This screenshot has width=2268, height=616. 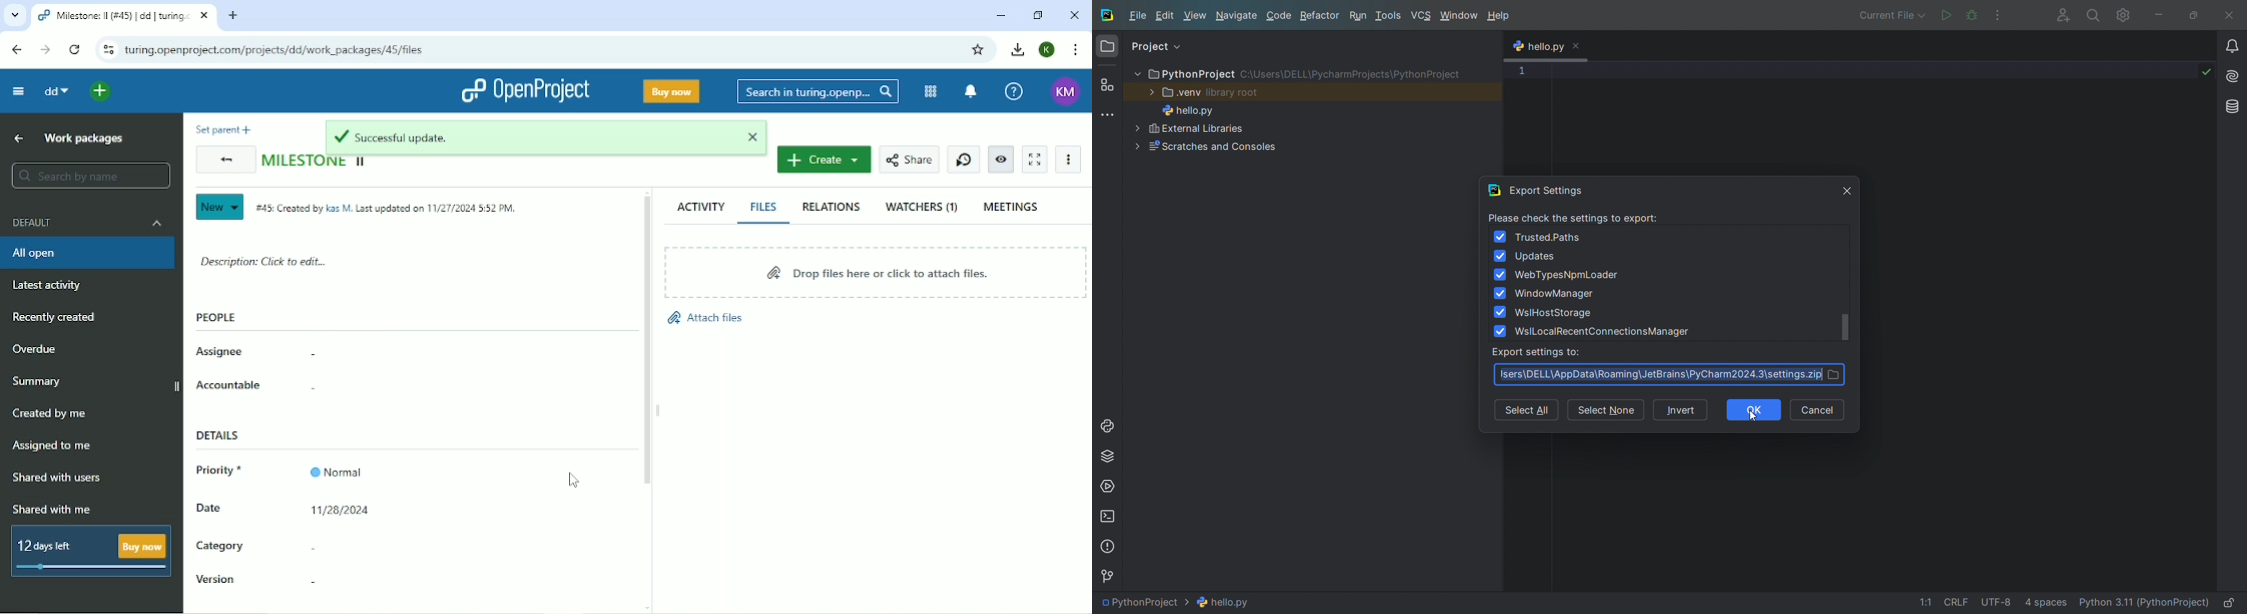 What do you see at coordinates (84, 138) in the screenshot?
I see `Work packages` at bounding box center [84, 138].